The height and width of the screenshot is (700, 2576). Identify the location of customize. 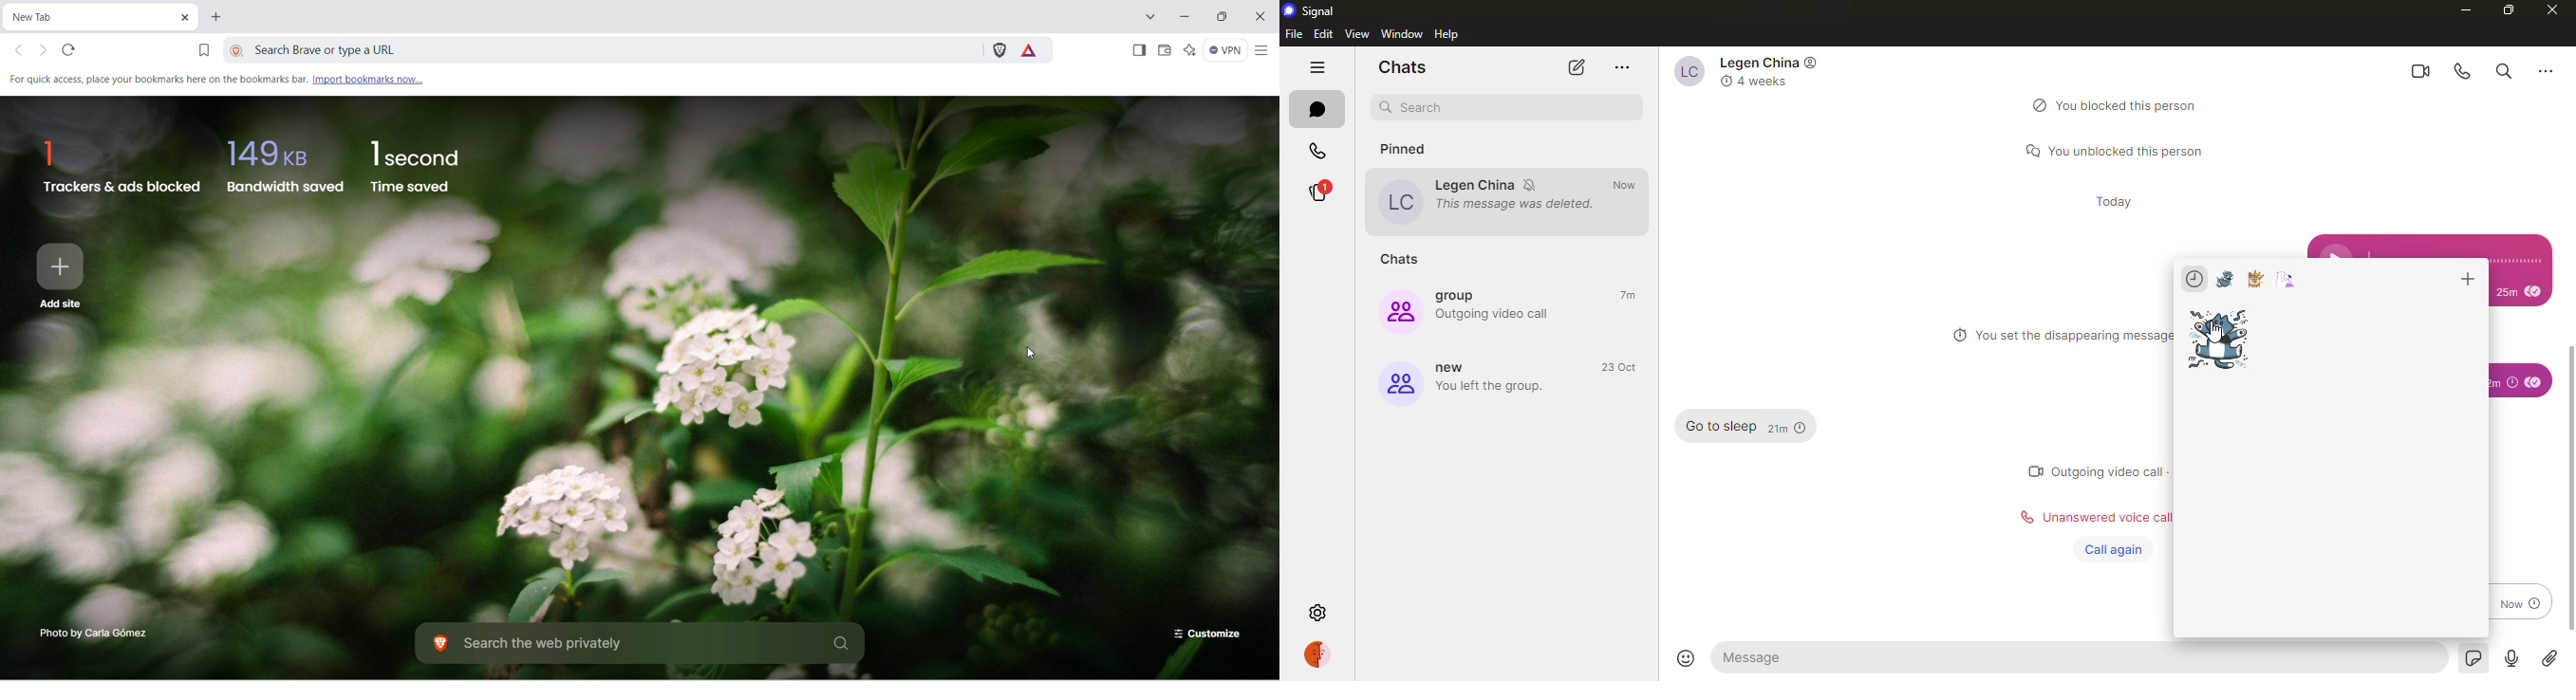
(1207, 634).